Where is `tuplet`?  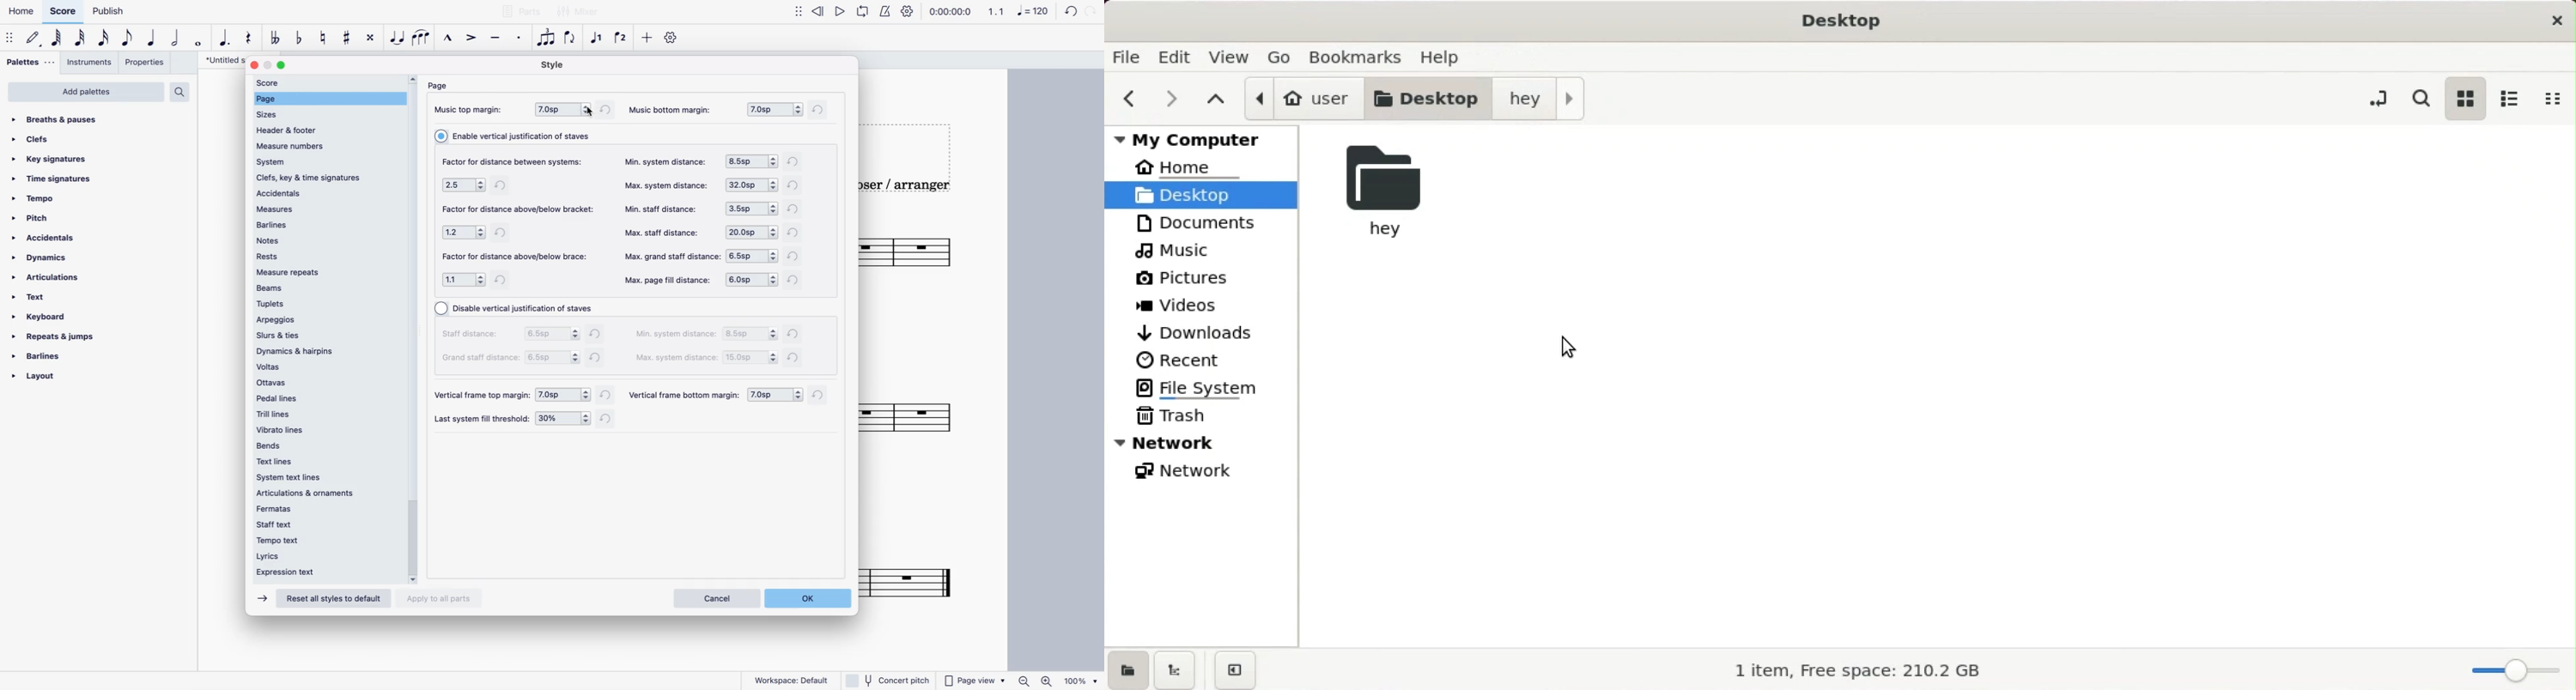
tuplet is located at coordinates (547, 37).